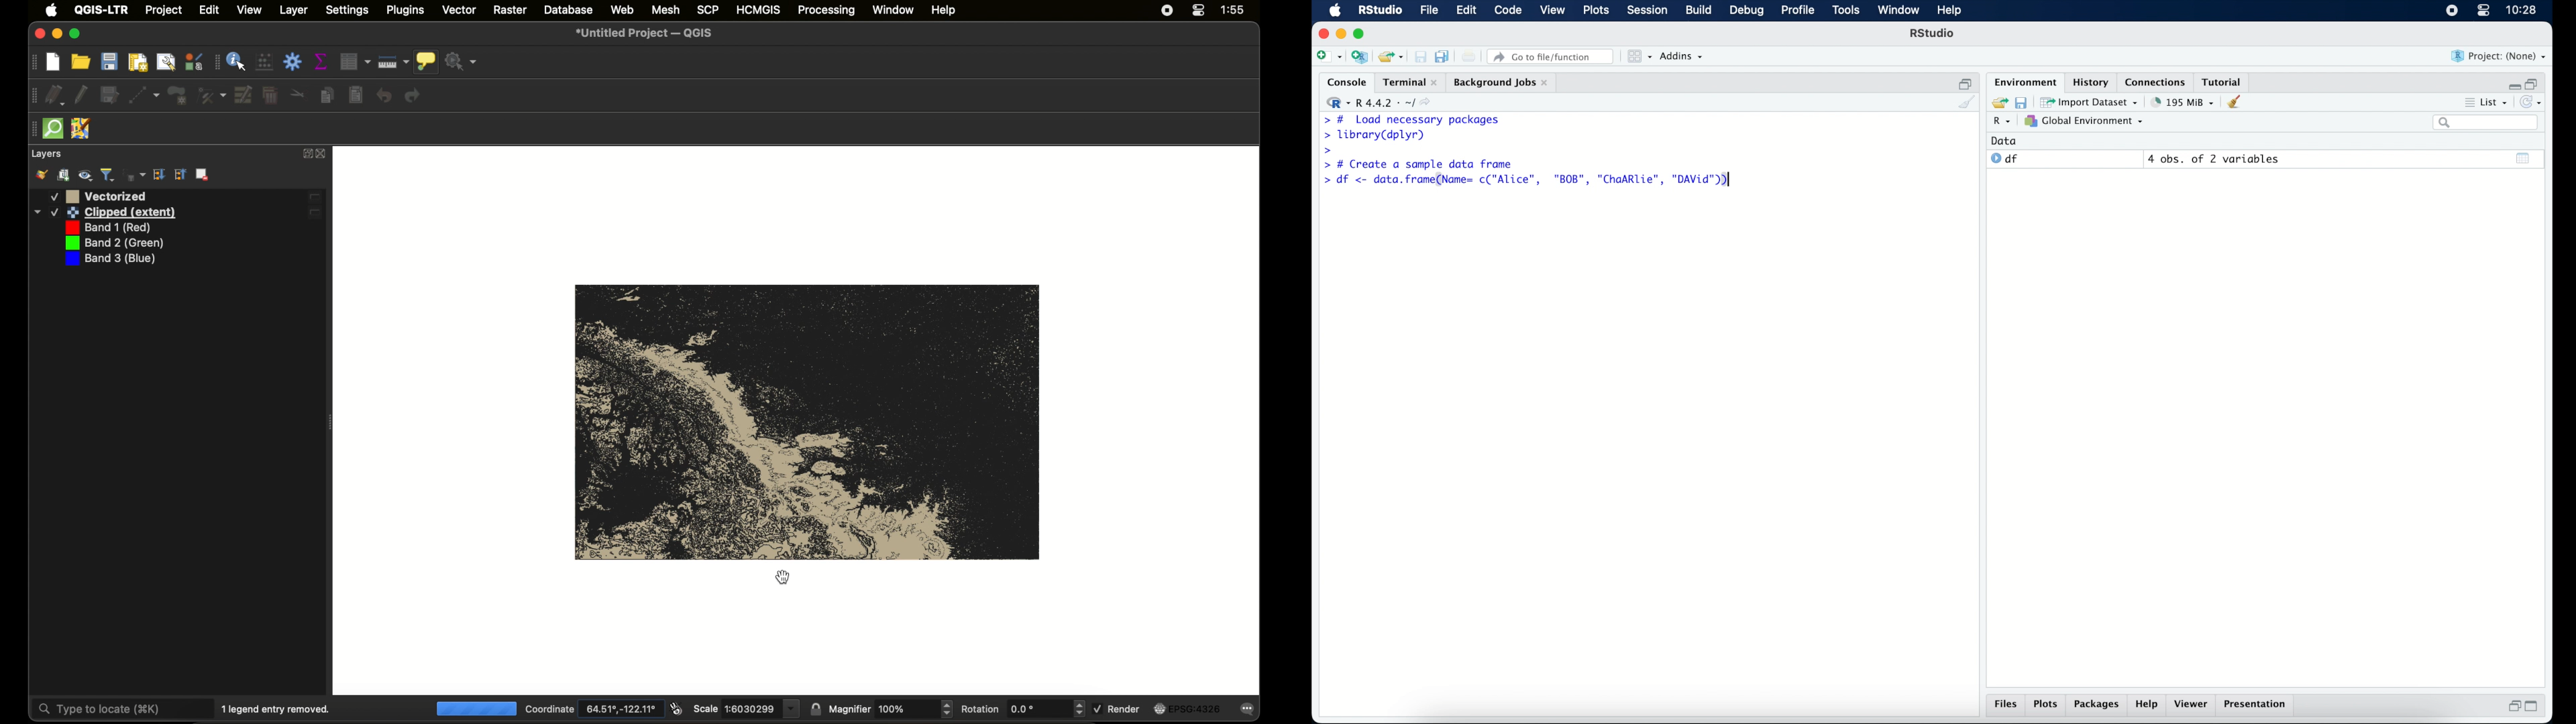  Describe the element at coordinates (1325, 151) in the screenshot. I see `command prompt` at that location.